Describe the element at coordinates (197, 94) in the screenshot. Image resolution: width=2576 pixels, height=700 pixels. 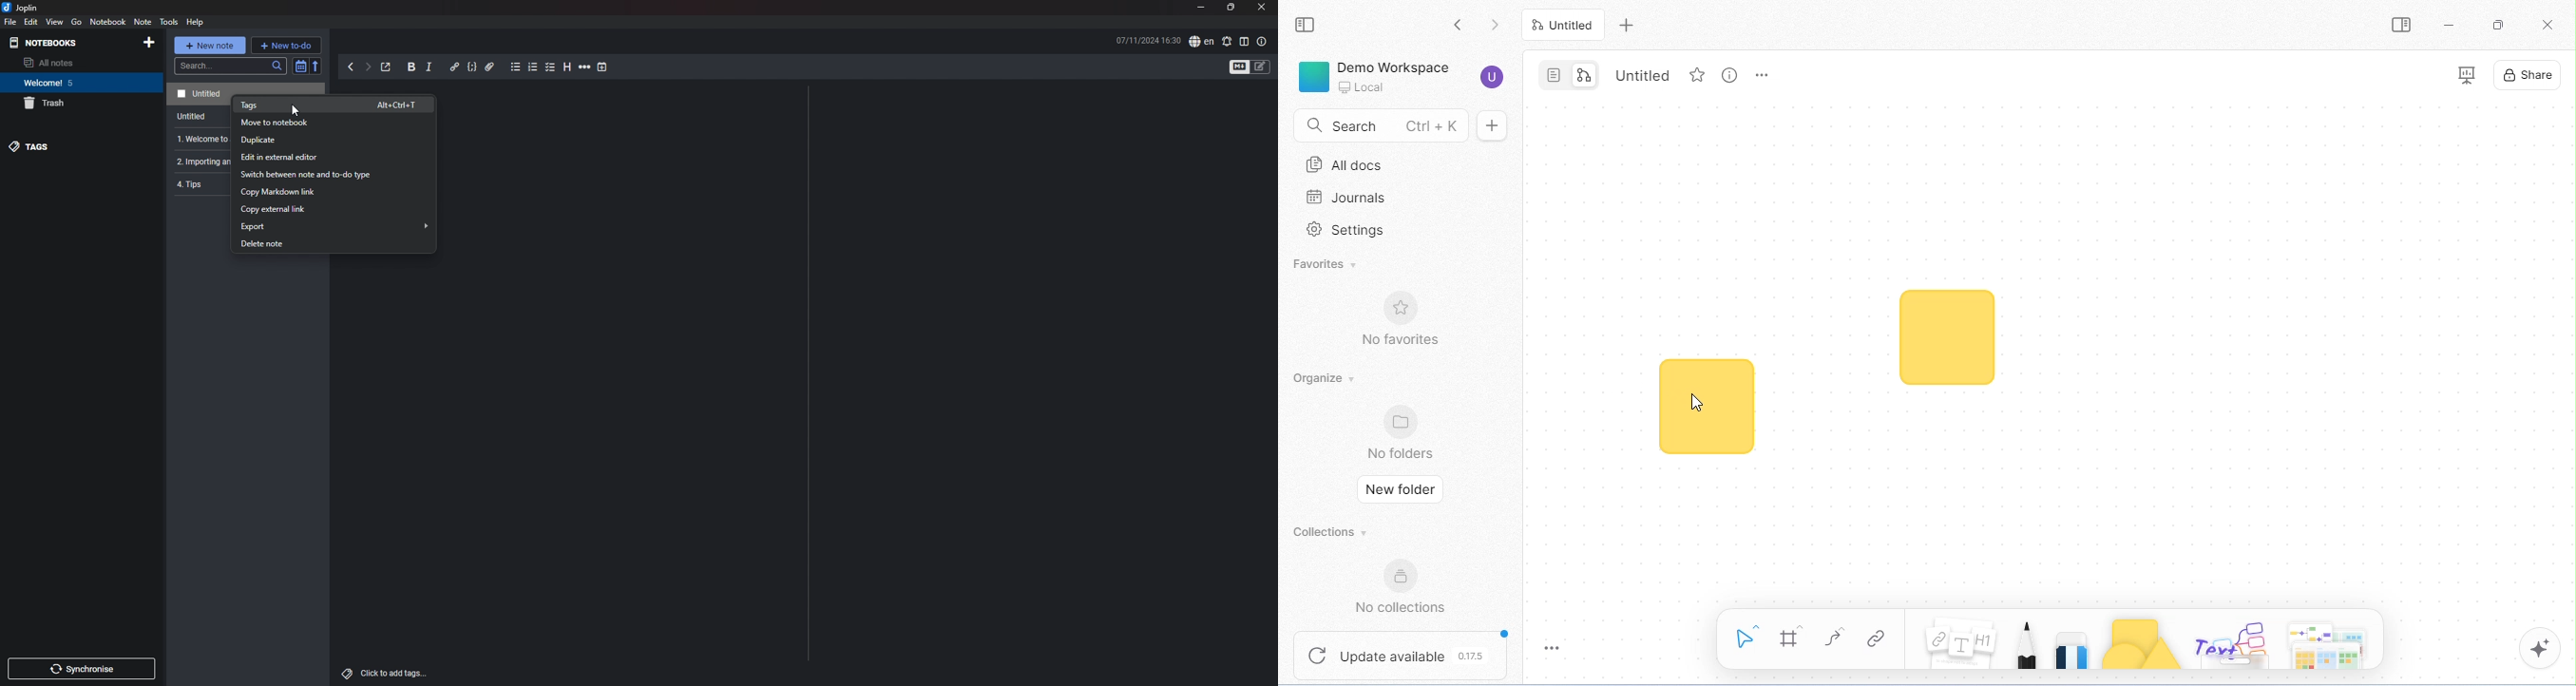
I see `note` at that location.